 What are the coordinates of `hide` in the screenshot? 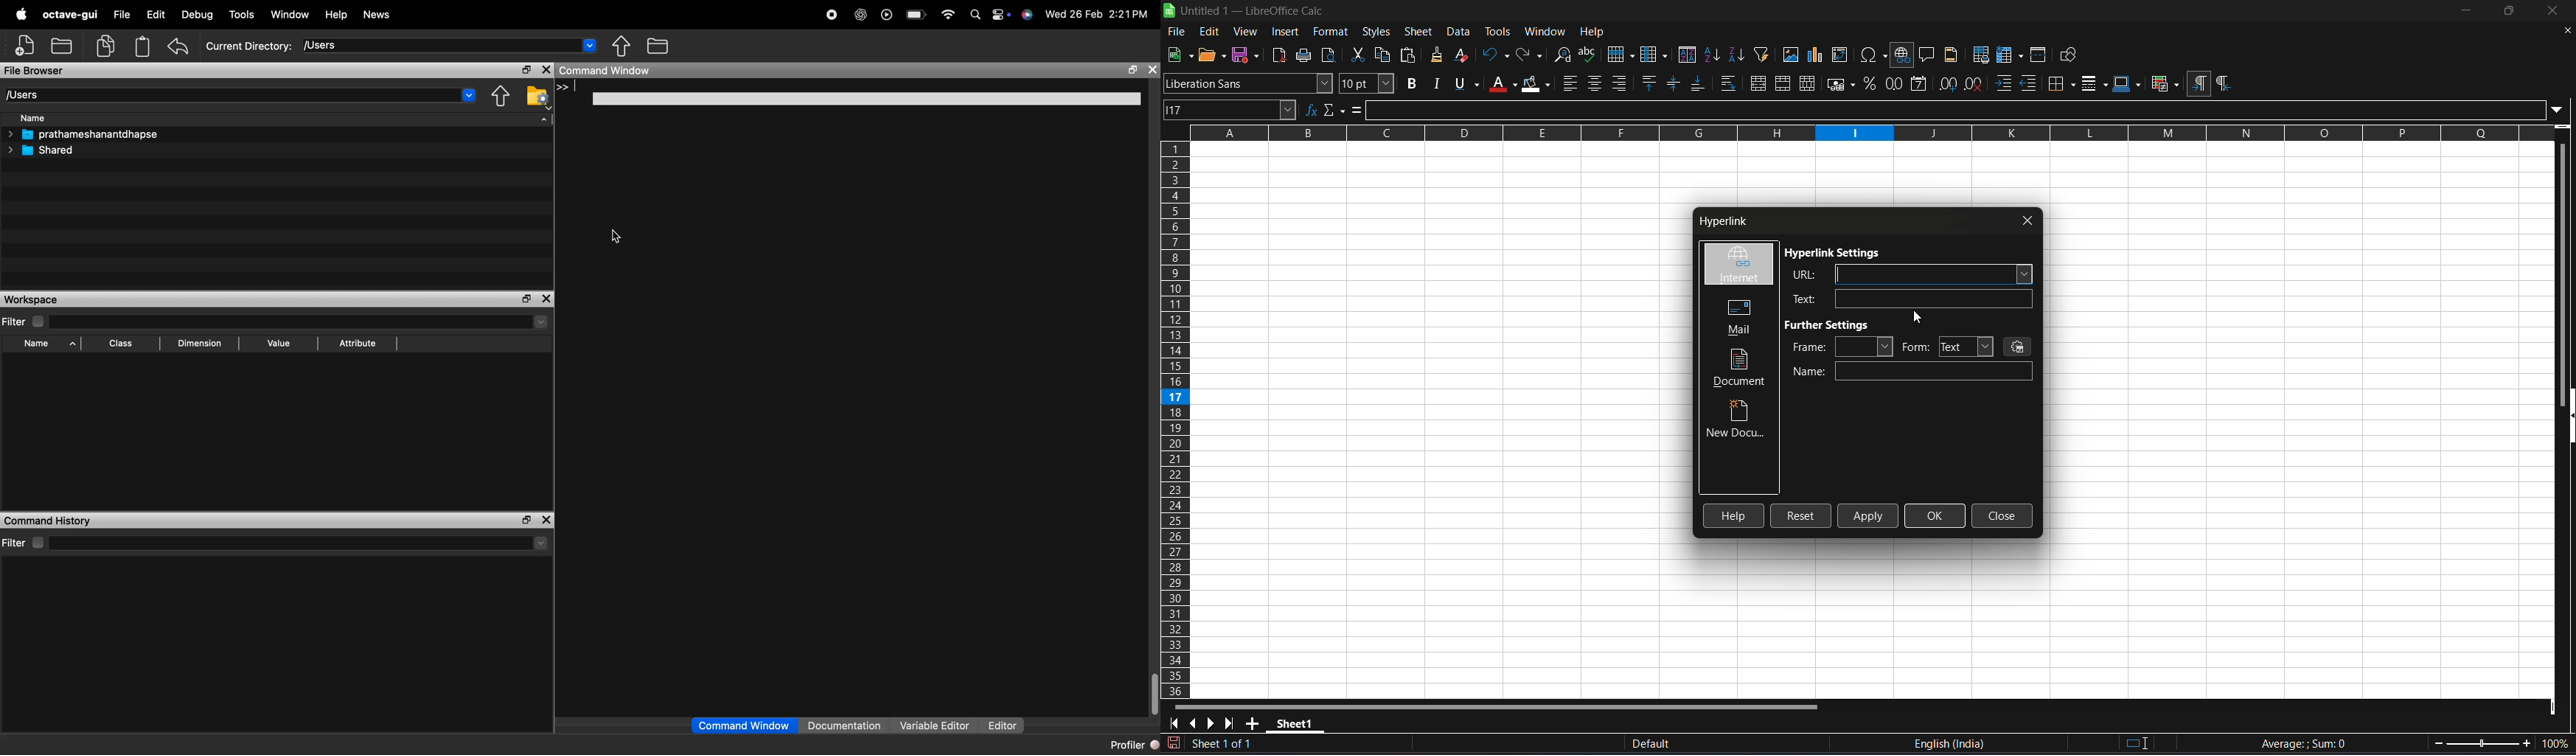 It's located at (2567, 418).